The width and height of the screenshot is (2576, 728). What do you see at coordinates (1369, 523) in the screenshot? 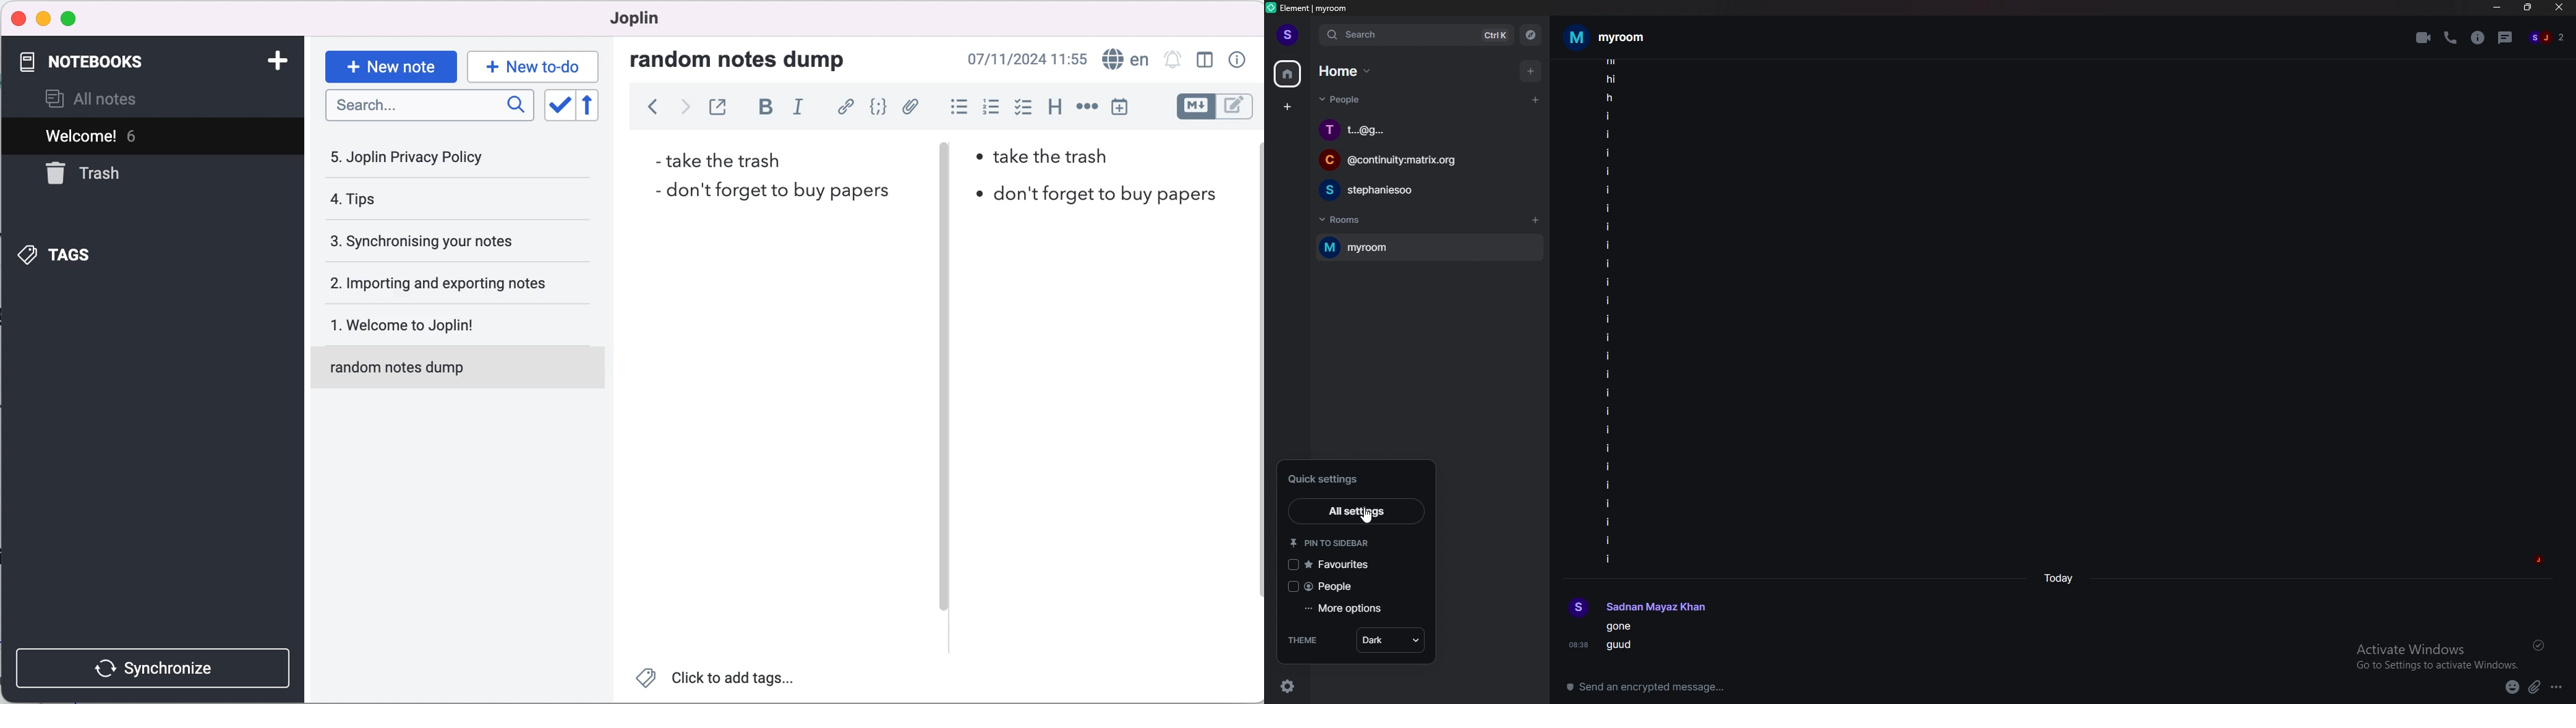
I see `cursor` at bounding box center [1369, 523].